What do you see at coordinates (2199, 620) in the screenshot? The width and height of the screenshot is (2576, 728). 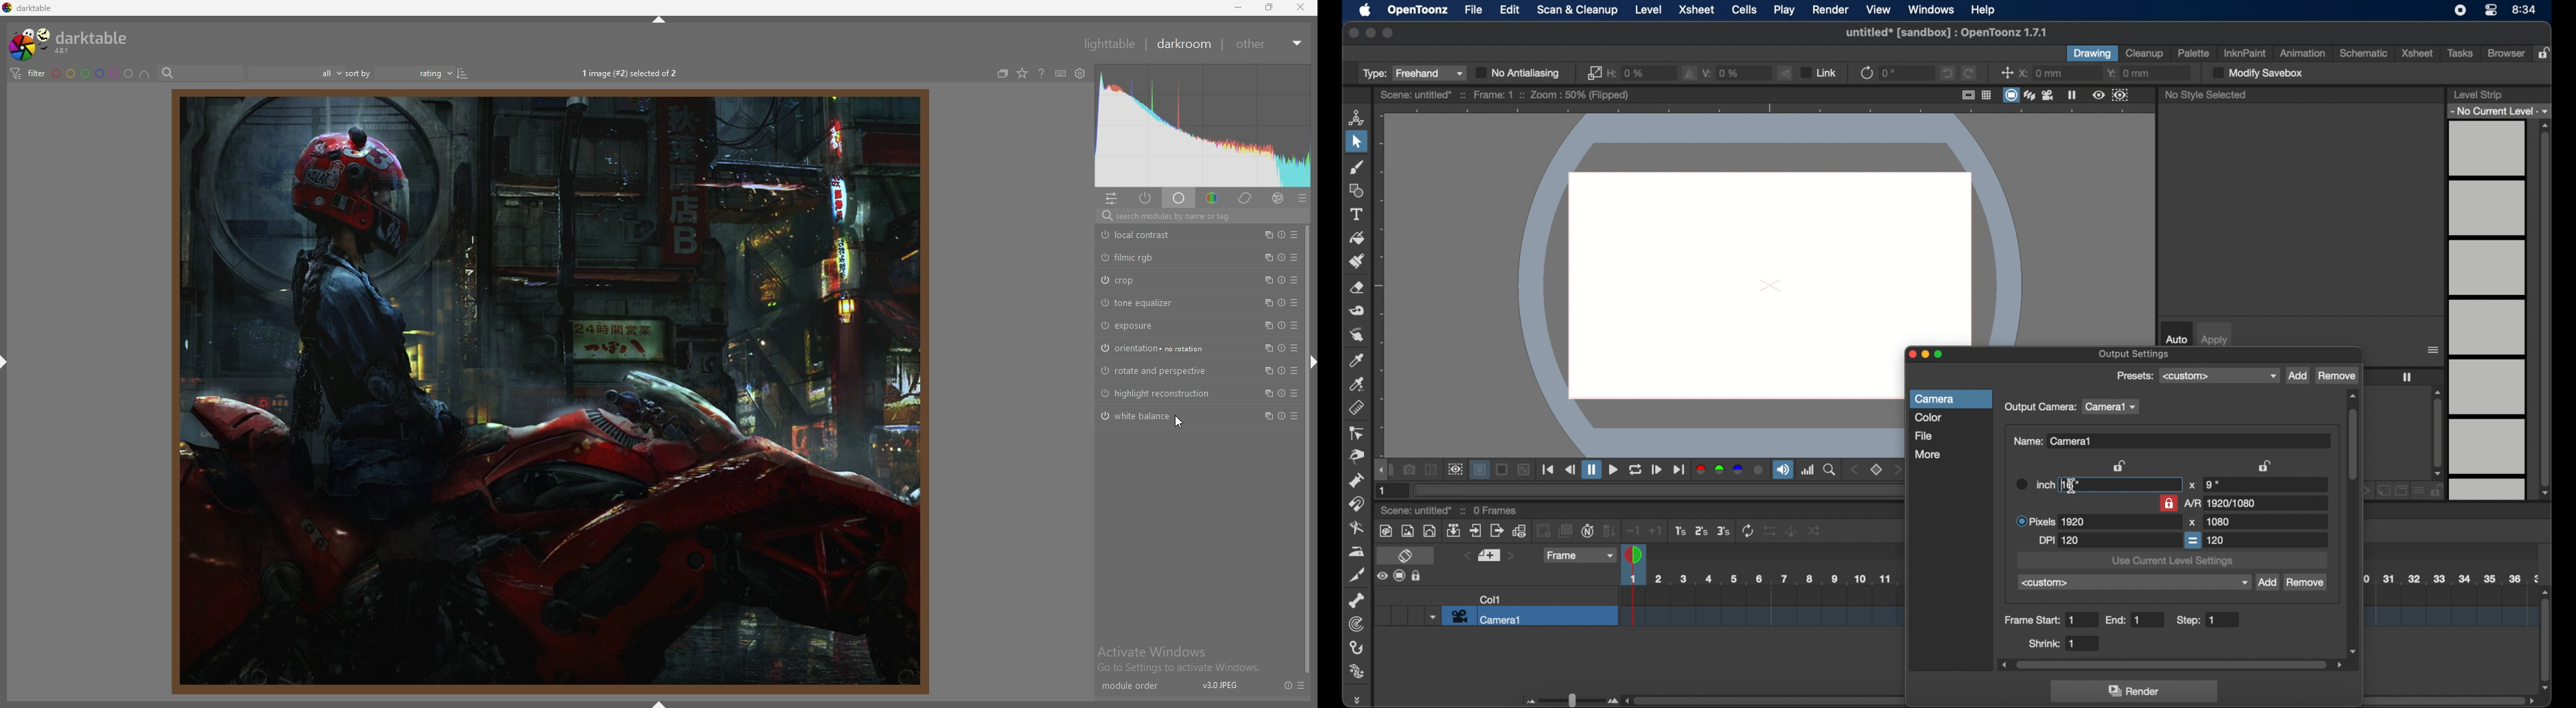 I see `step` at bounding box center [2199, 620].